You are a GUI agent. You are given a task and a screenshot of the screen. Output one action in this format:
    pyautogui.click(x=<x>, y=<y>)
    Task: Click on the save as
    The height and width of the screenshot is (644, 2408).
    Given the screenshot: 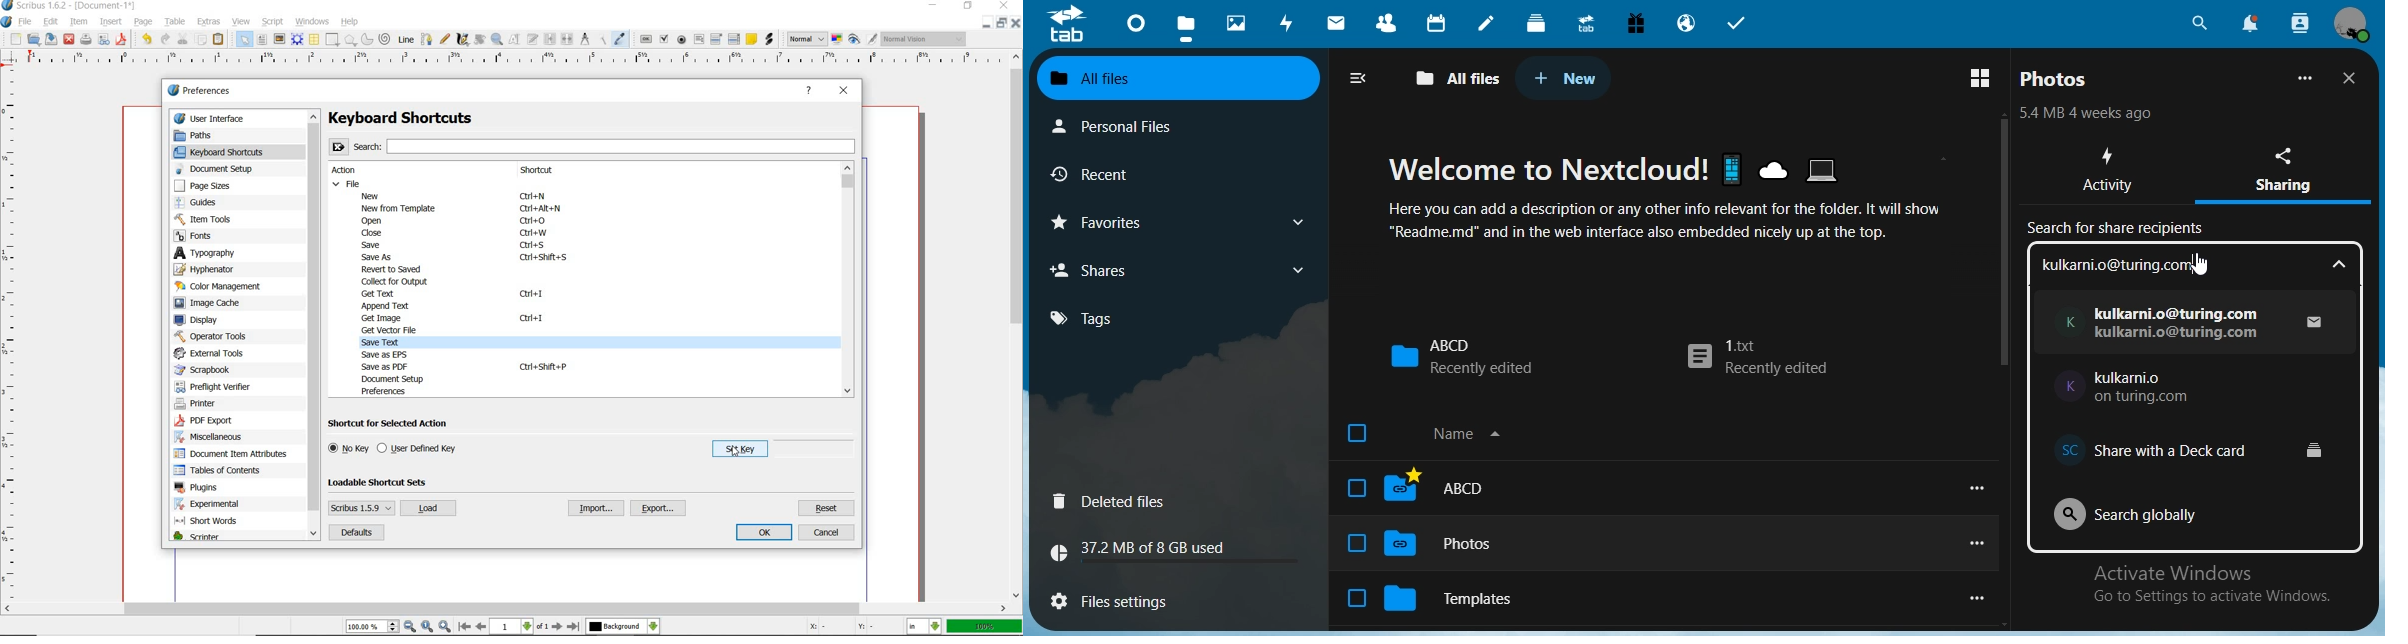 What is the action you would take?
    pyautogui.click(x=378, y=258)
    